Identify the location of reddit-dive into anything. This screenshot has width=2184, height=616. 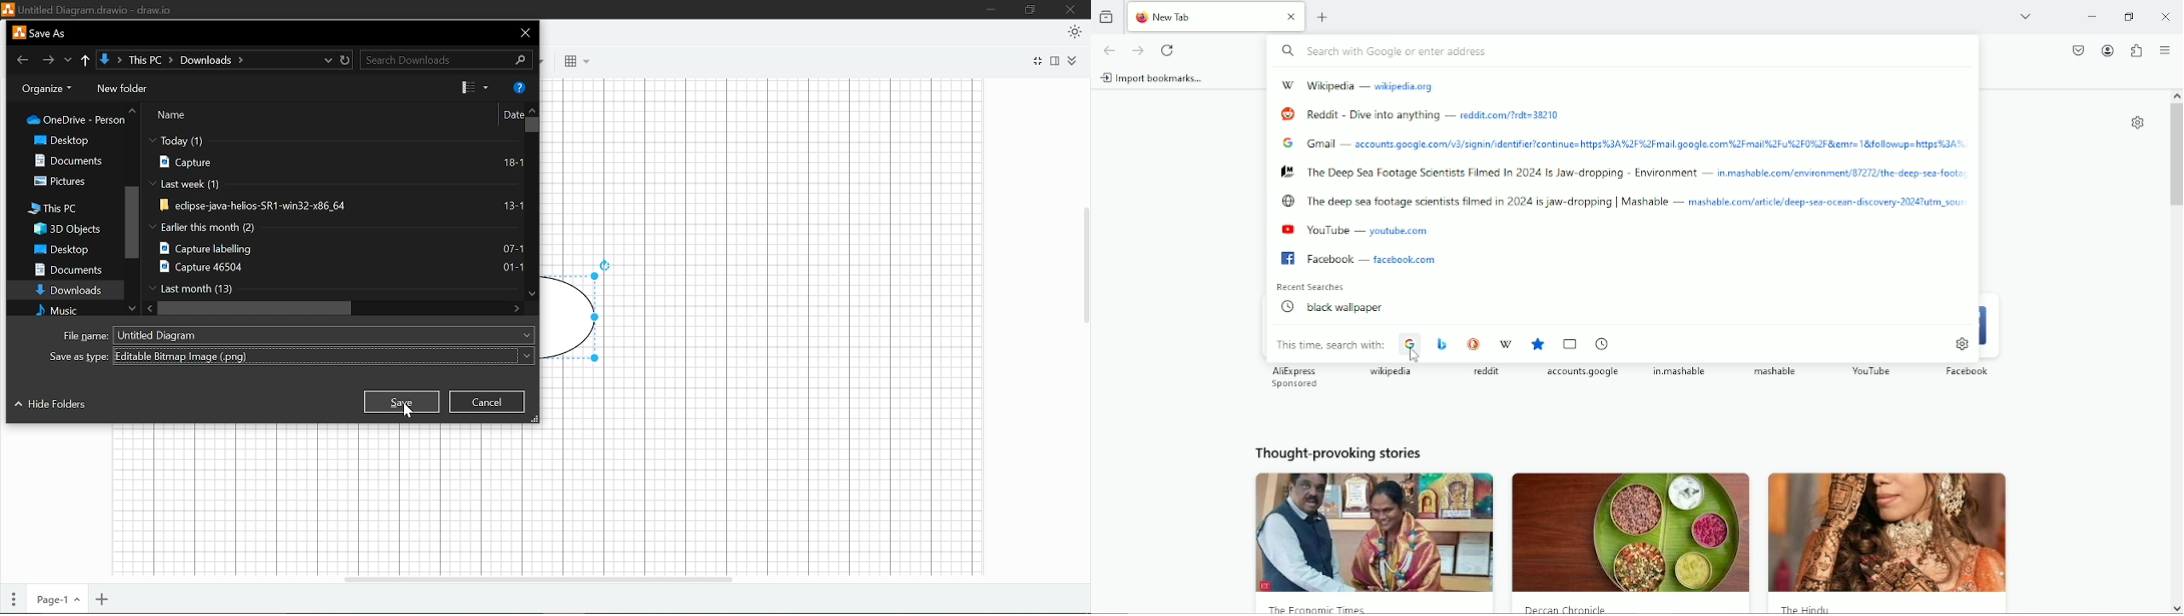
(1379, 114).